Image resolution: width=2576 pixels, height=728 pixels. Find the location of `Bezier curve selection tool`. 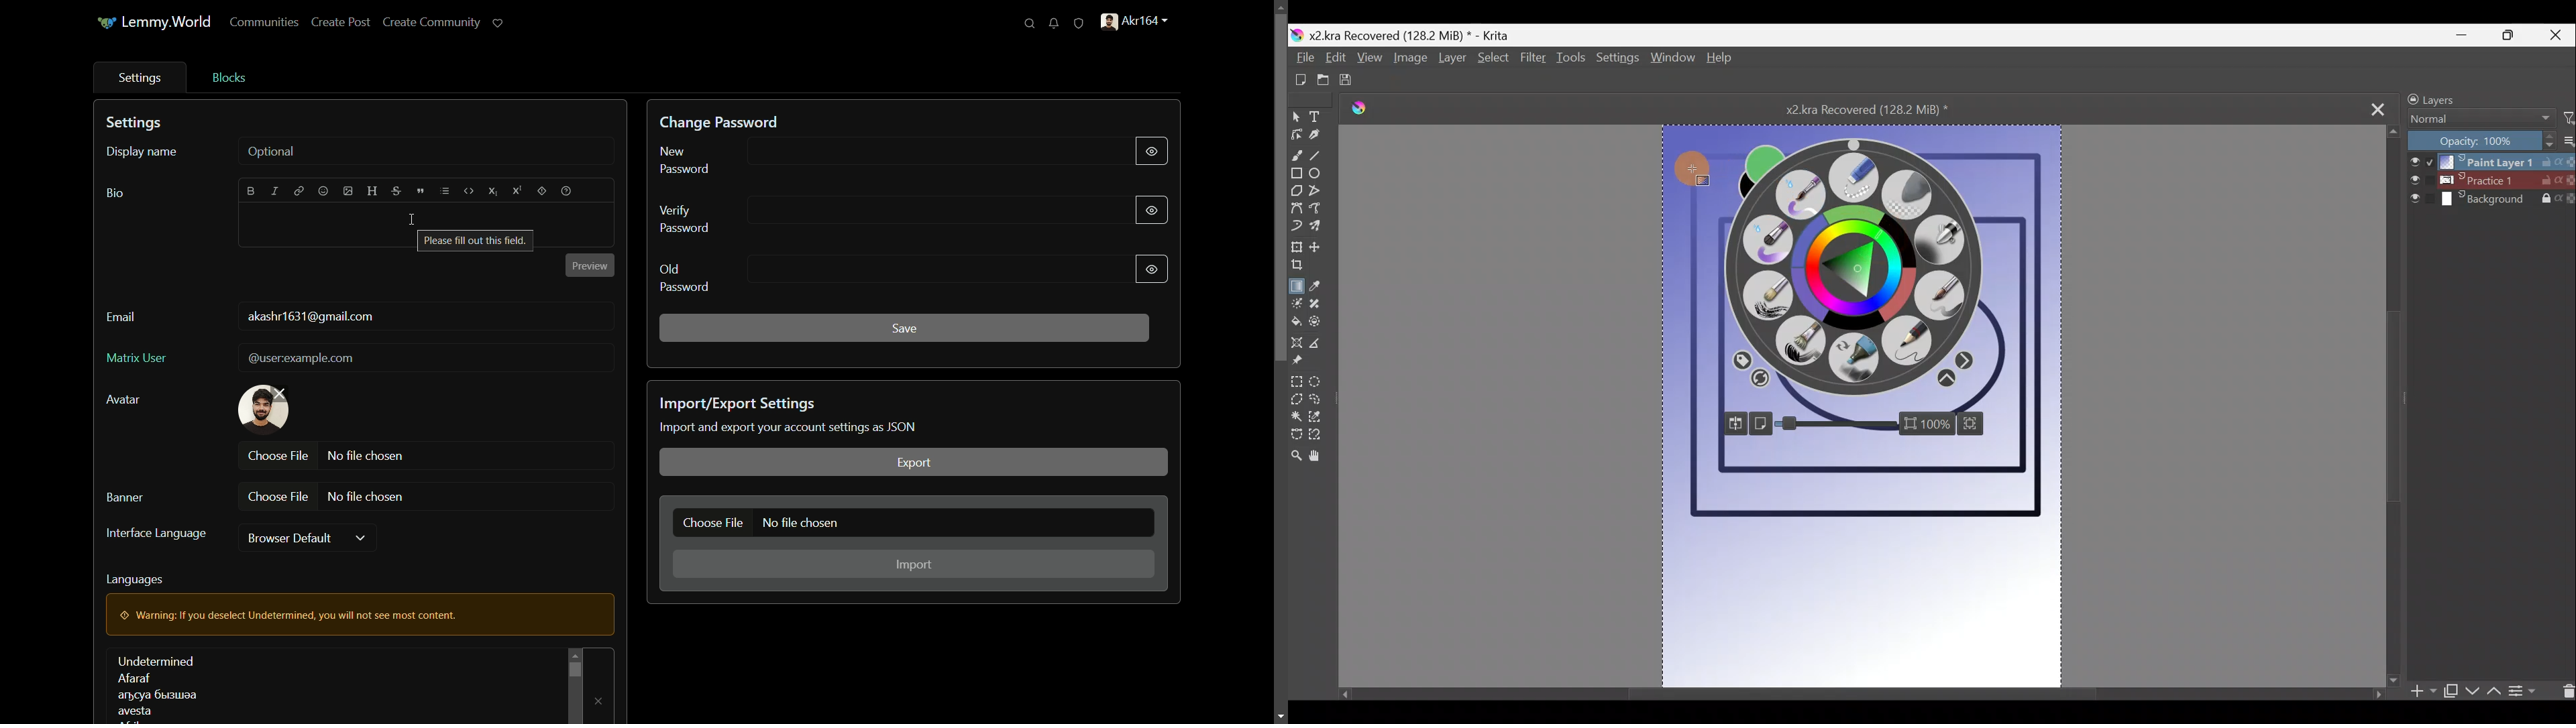

Bezier curve selection tool is located at coordinates (1296, 436).